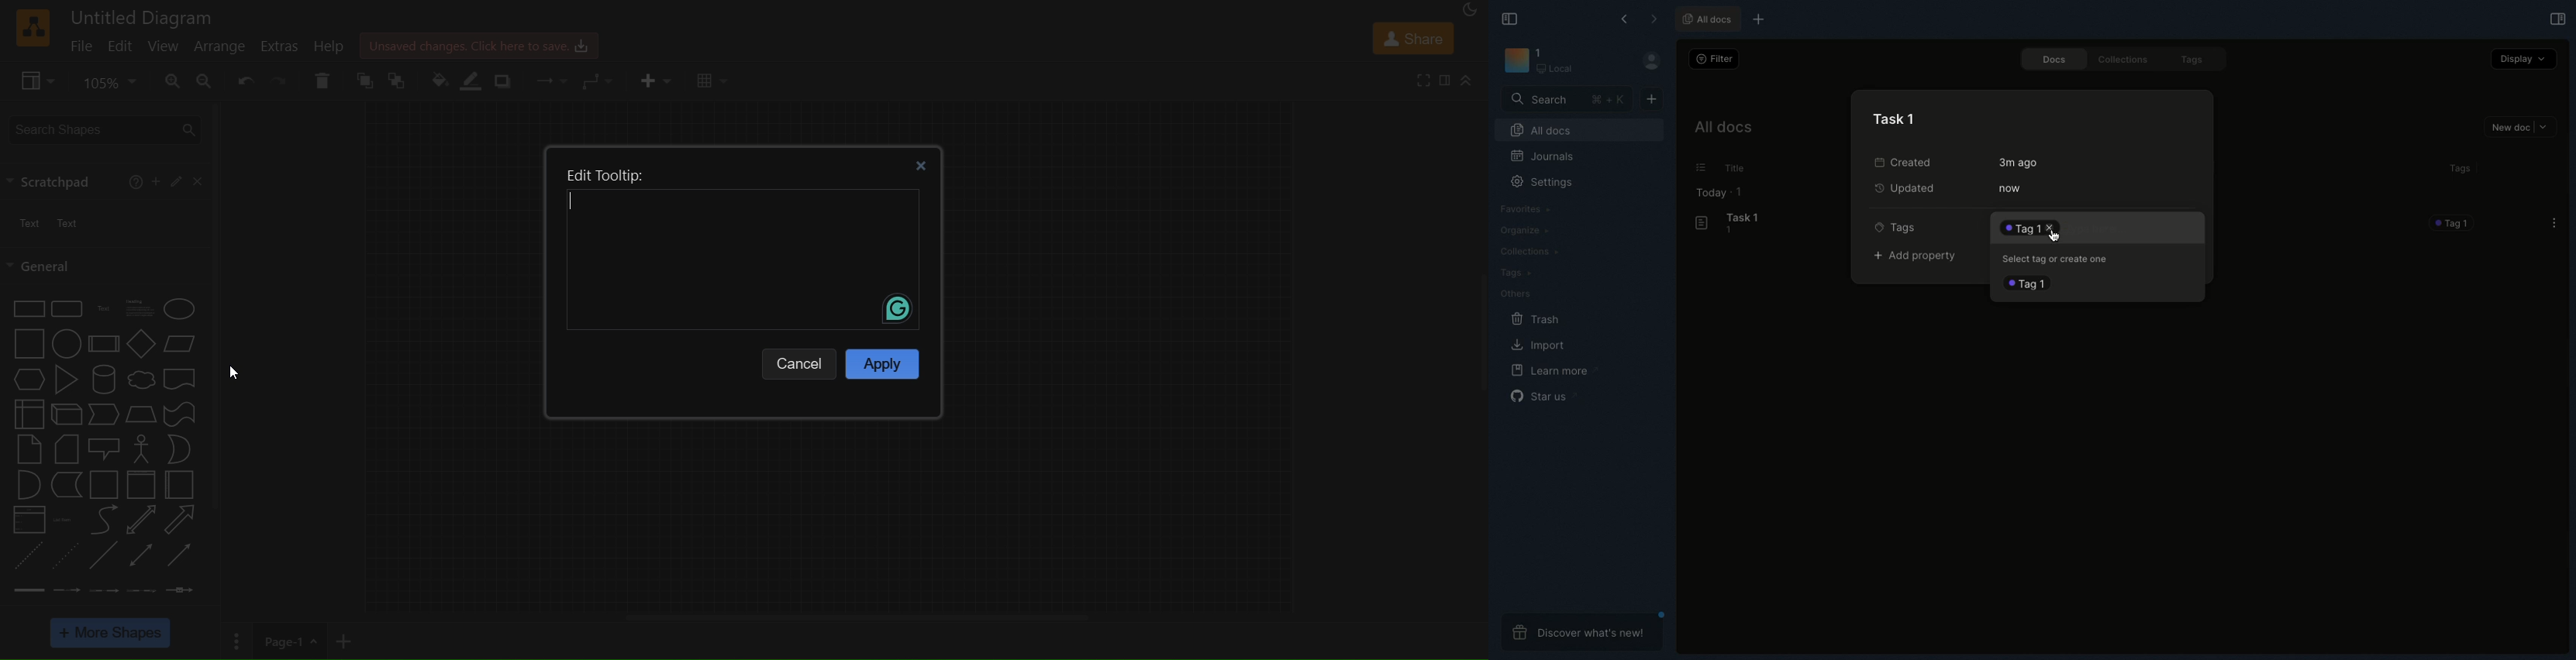 The image size is (2576, 672). Describe the element at coordinates (29, 449) in the screenshot. I see `notes` at that location.